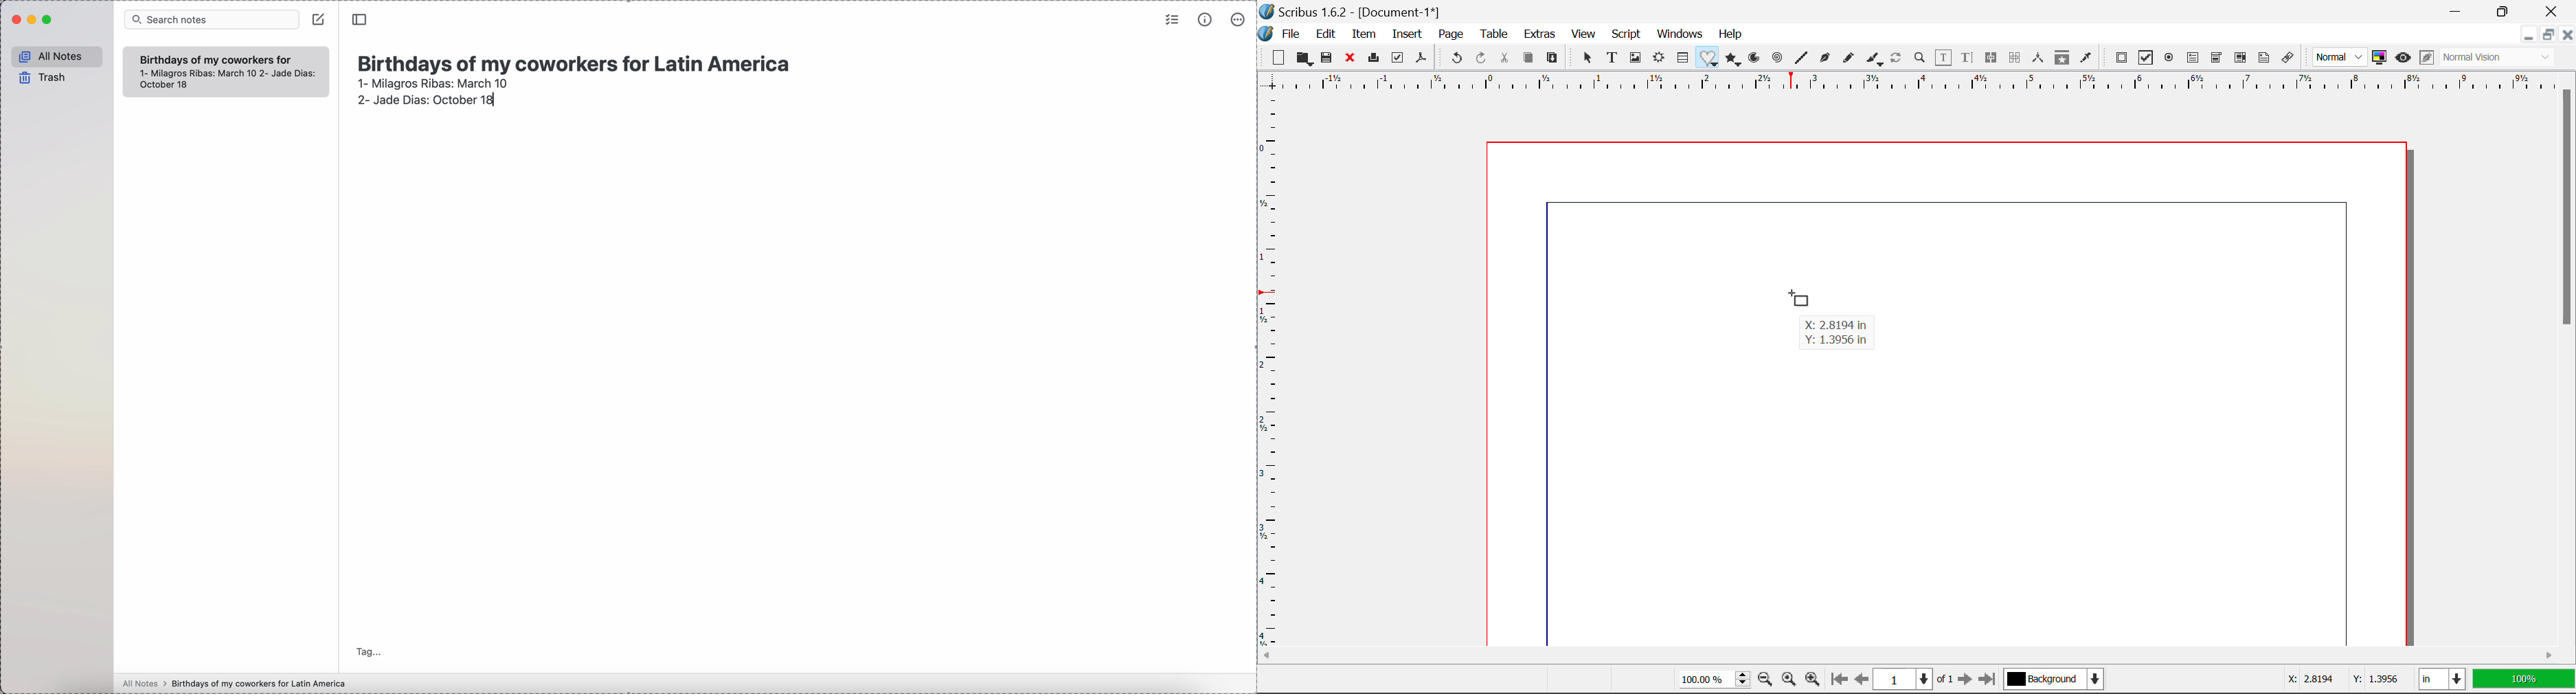 This screenshot has width=2576, height=700. I want to click on create note, so click(318, 19).